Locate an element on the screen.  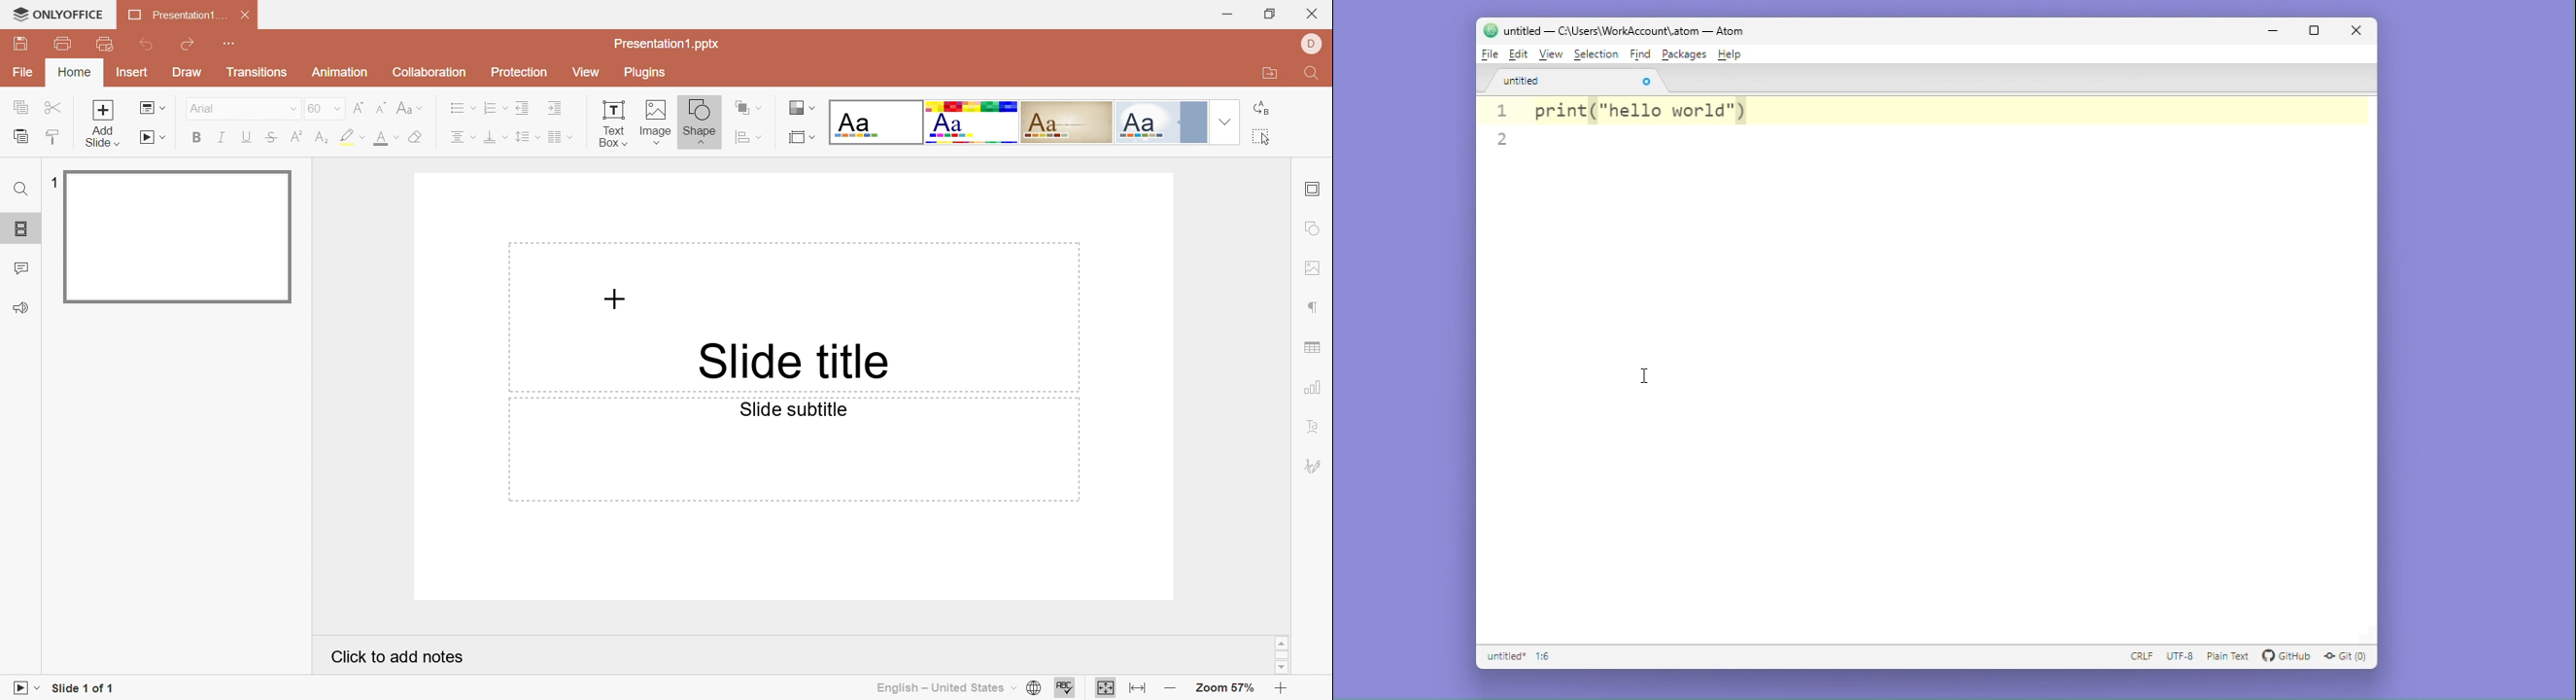
Bold is located at coordinates (195, 136).